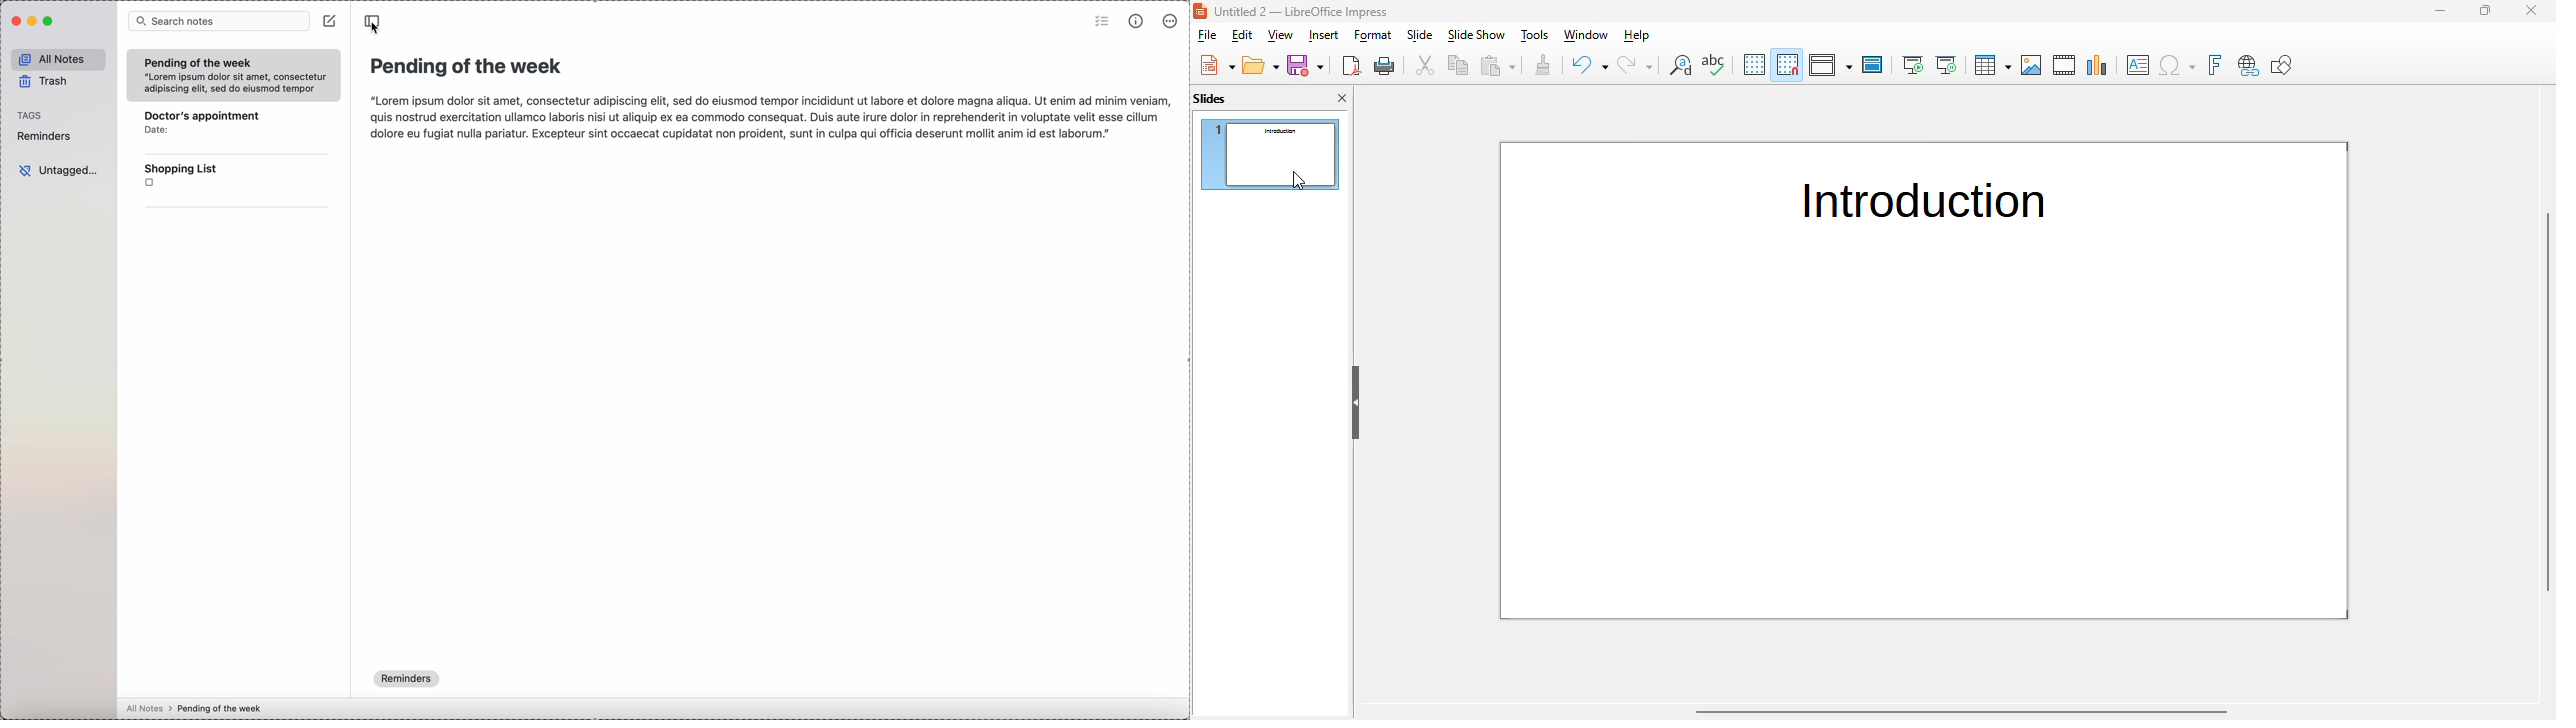 The width and height of the screenshot is (2576, 728). I want to click on file, so click(1206, 35).